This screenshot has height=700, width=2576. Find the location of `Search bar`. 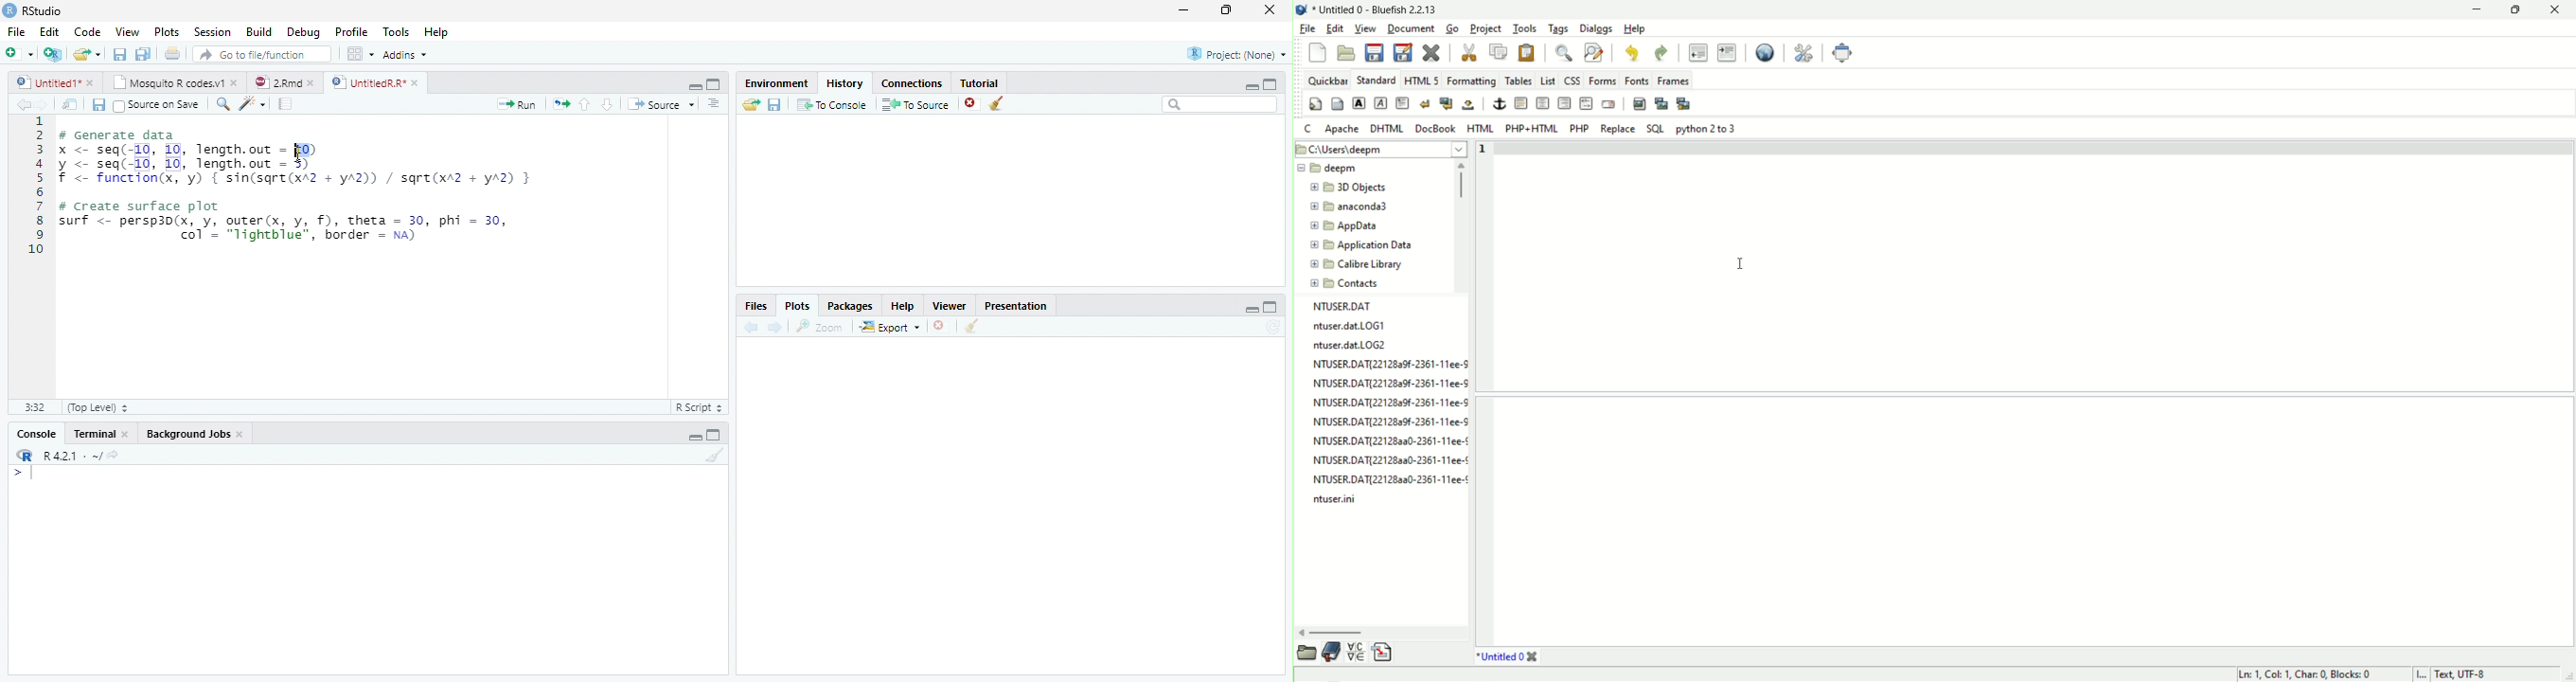

Search bar is located at coordinates (1219, 104).